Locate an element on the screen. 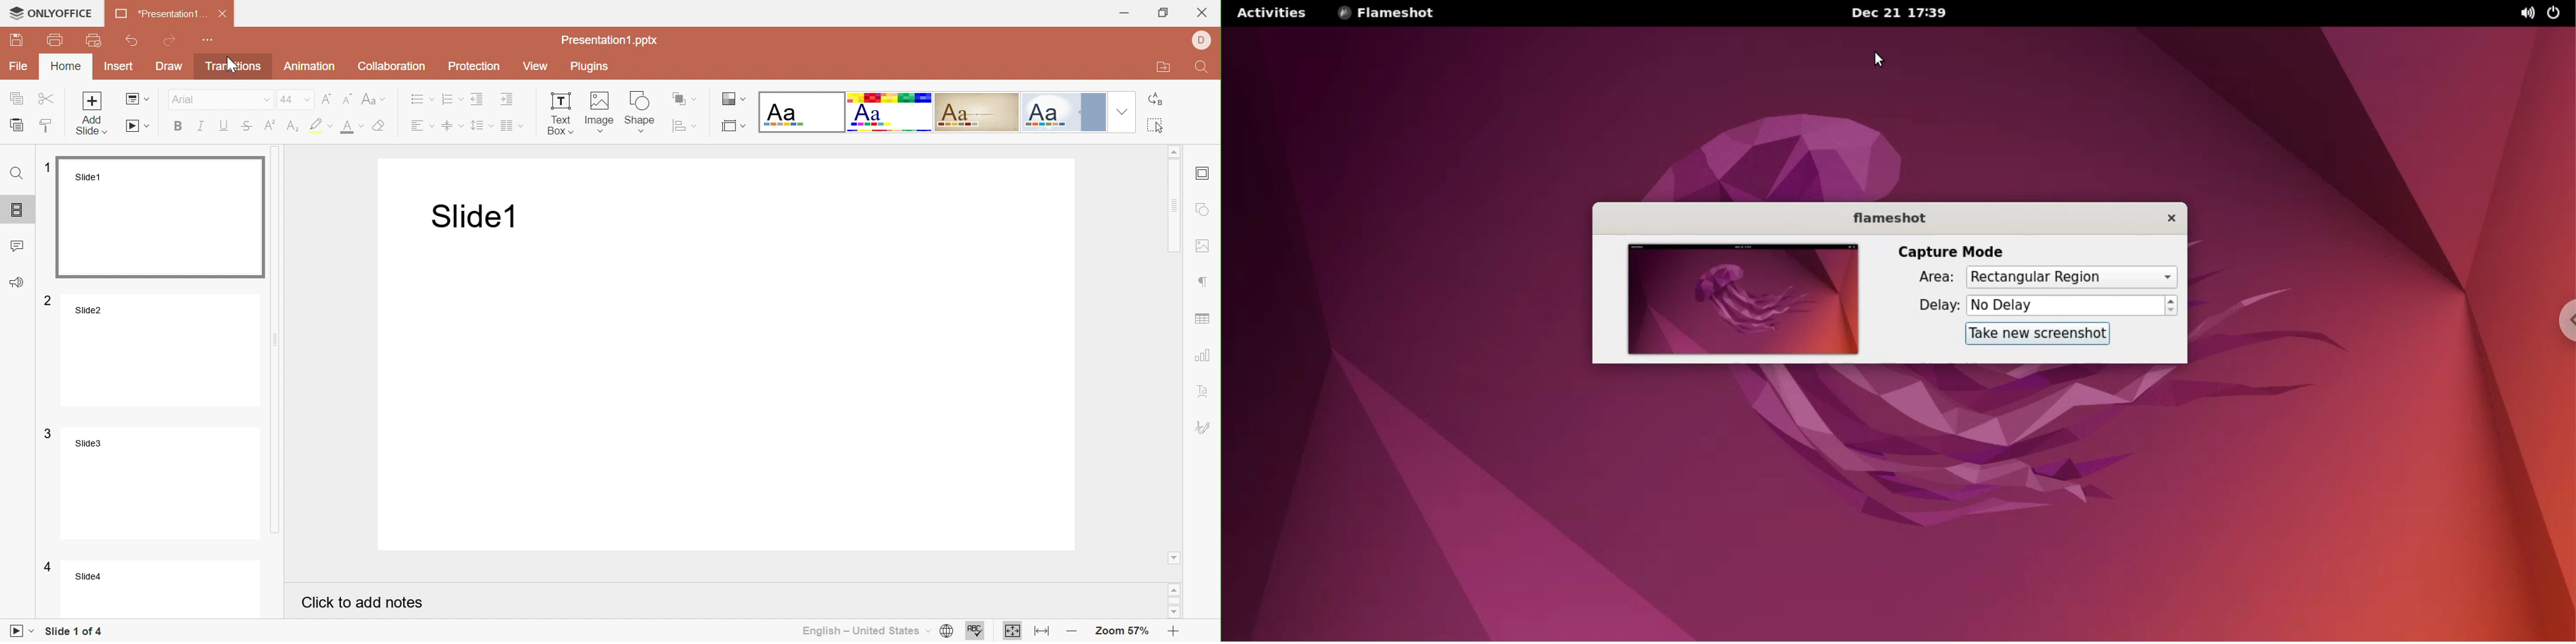 The width and height of the screenshot is (2576, 644). Scroll up is located at coordinates (1177, 152).